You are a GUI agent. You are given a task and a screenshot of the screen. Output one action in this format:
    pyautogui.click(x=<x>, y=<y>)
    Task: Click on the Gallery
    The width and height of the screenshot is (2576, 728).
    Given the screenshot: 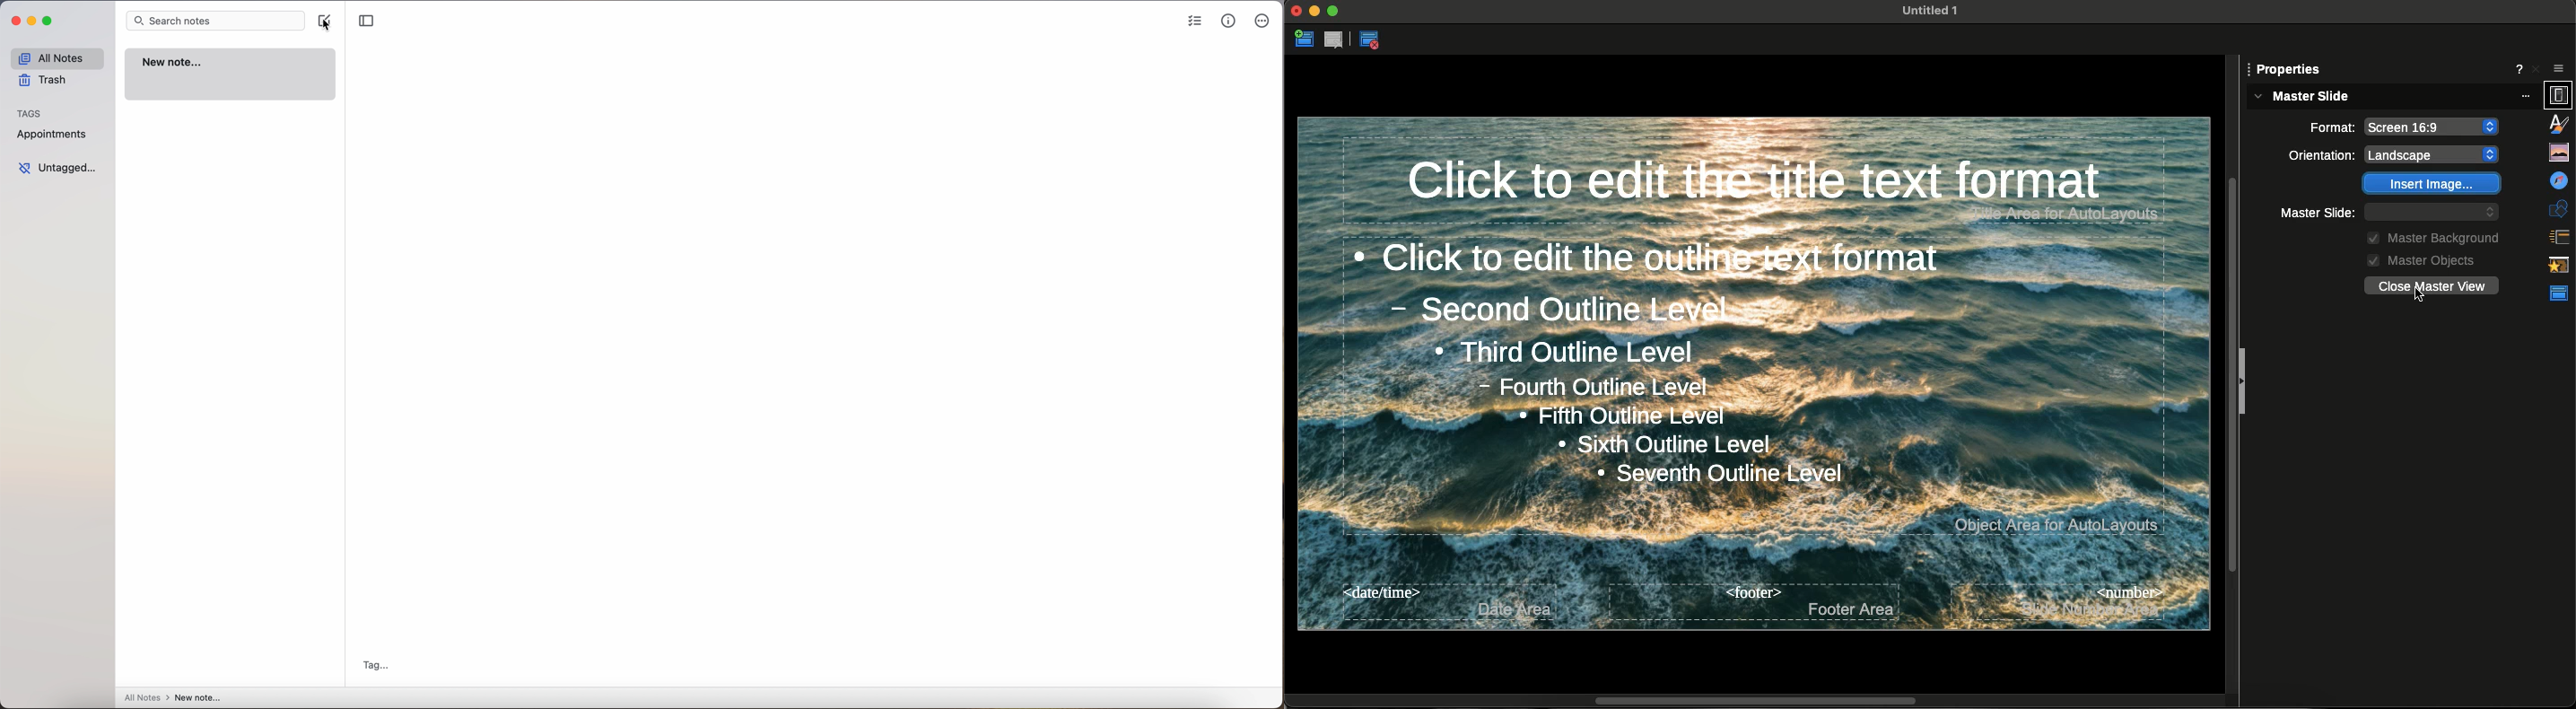 What is the action you would take?
    pyautogui.click(x=2558, y=122)
    